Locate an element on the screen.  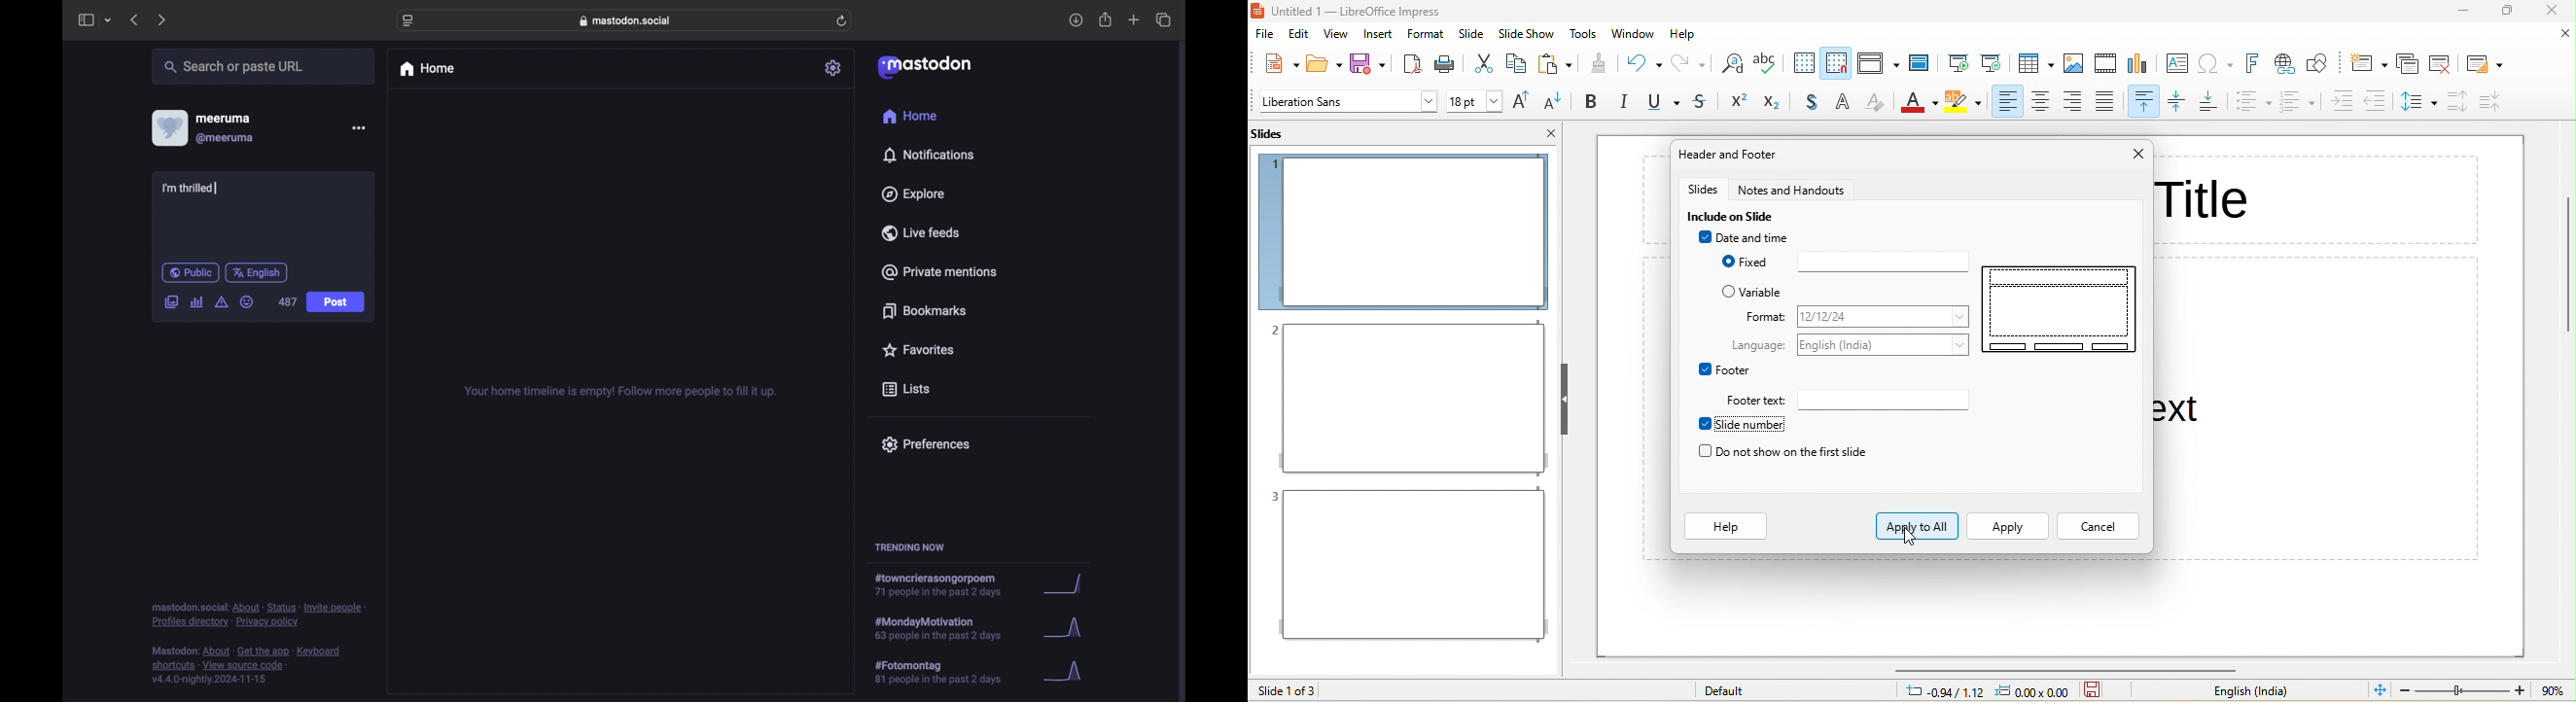
Checkbox is located at coordinates (1704, 237).